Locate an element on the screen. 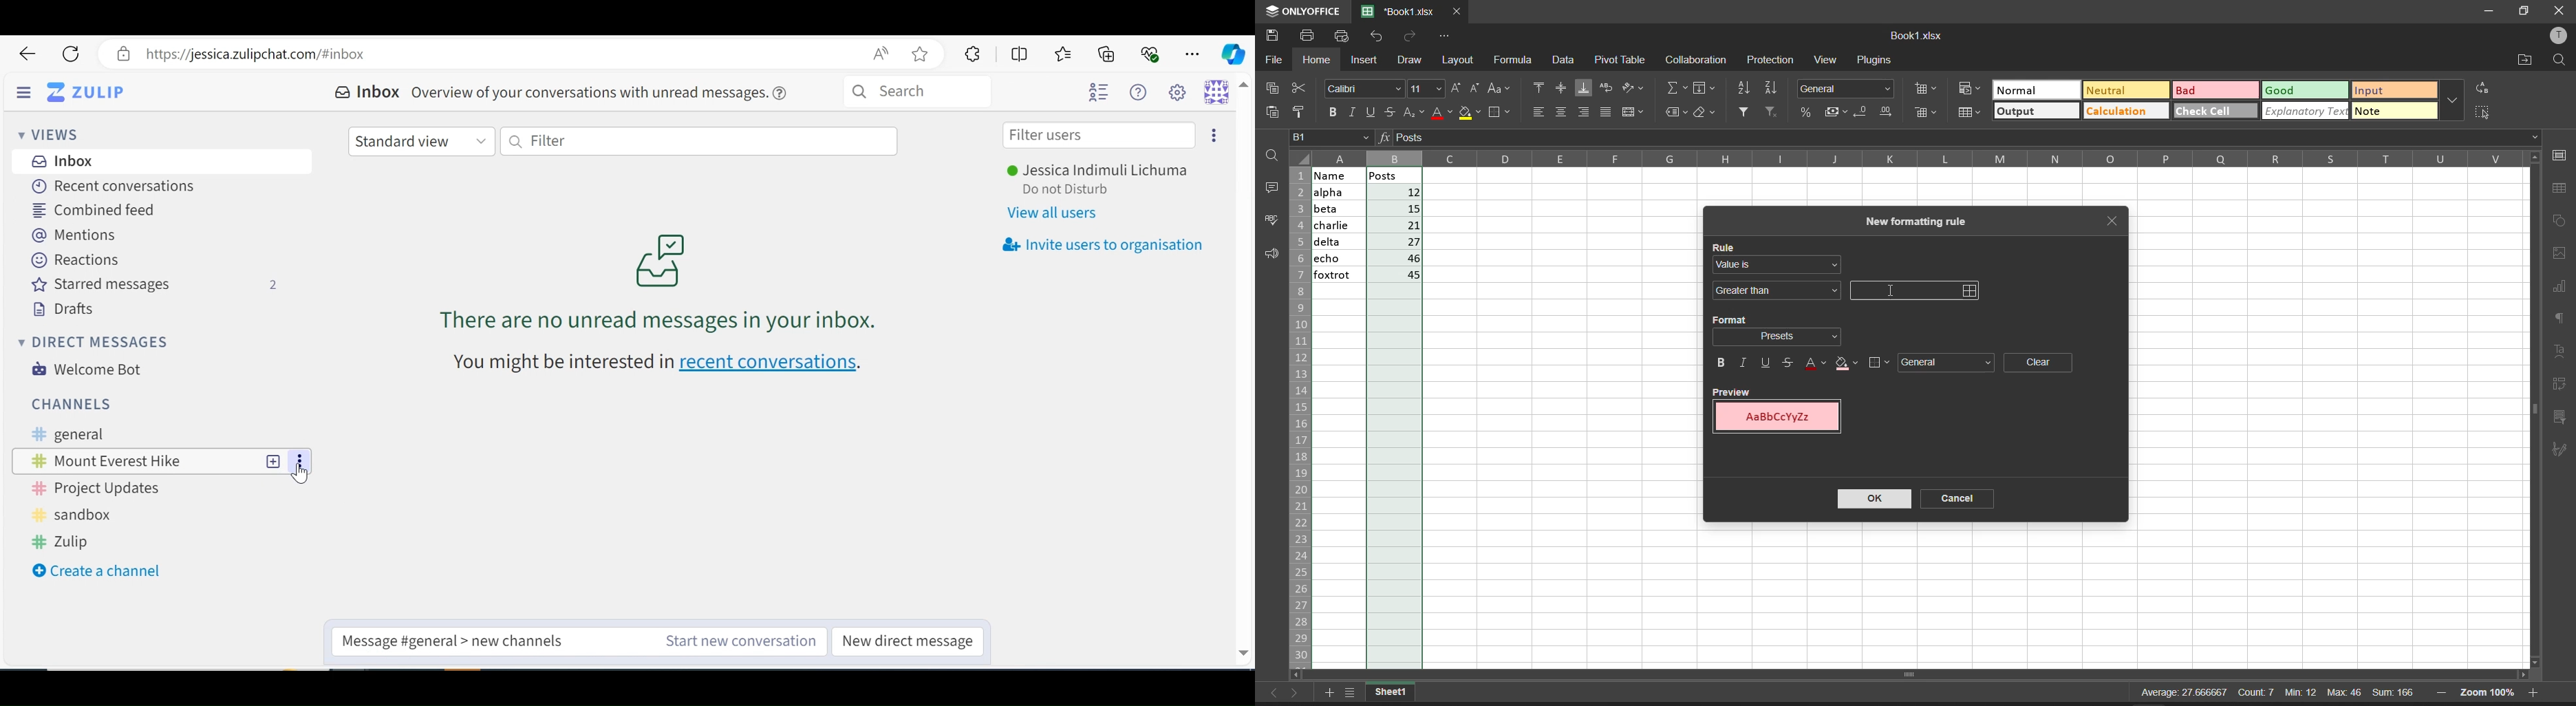 This screenshot has width=2576, height=728. More options is located at coordinates (1211, 134).